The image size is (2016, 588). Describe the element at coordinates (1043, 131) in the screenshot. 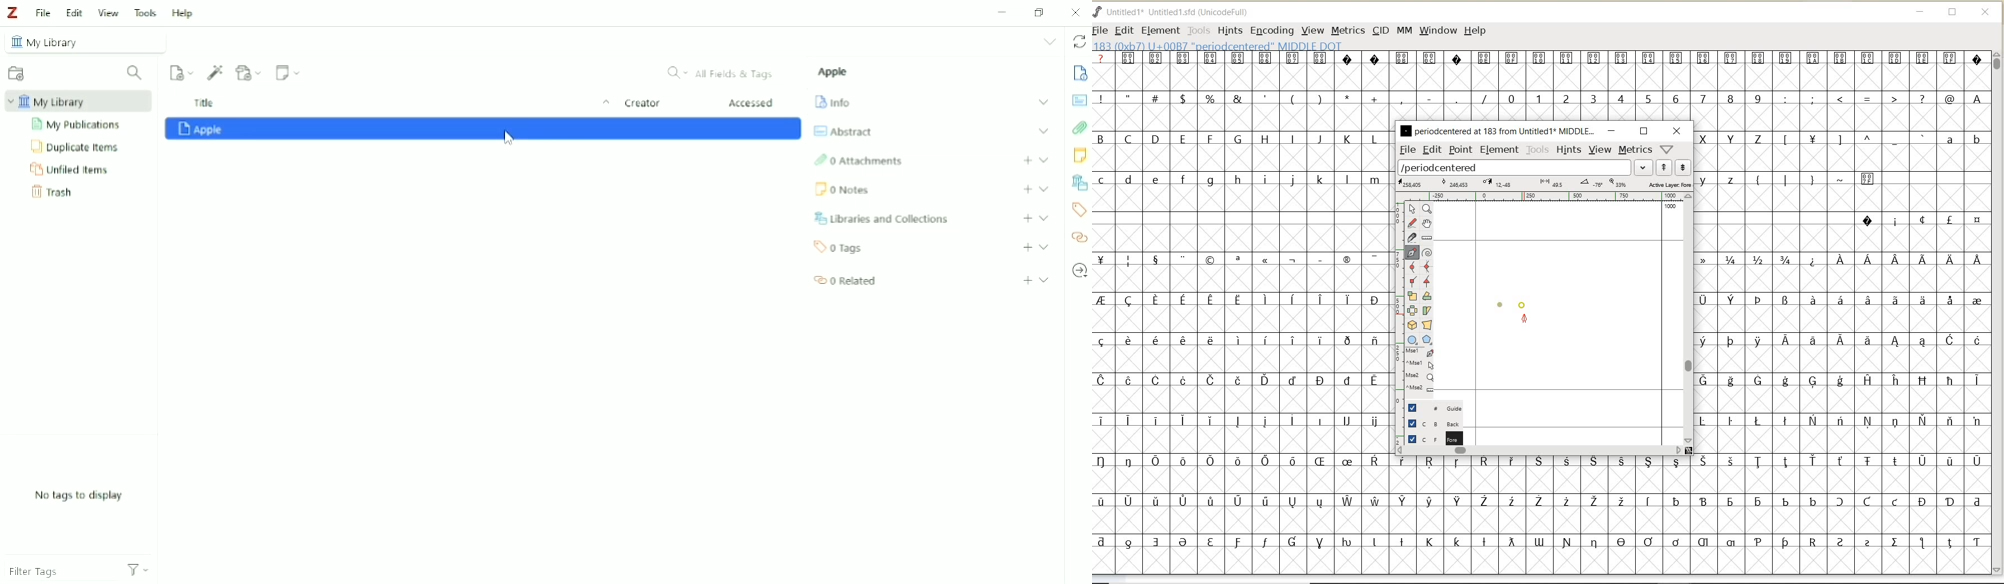

I see `Expand section` at that location.